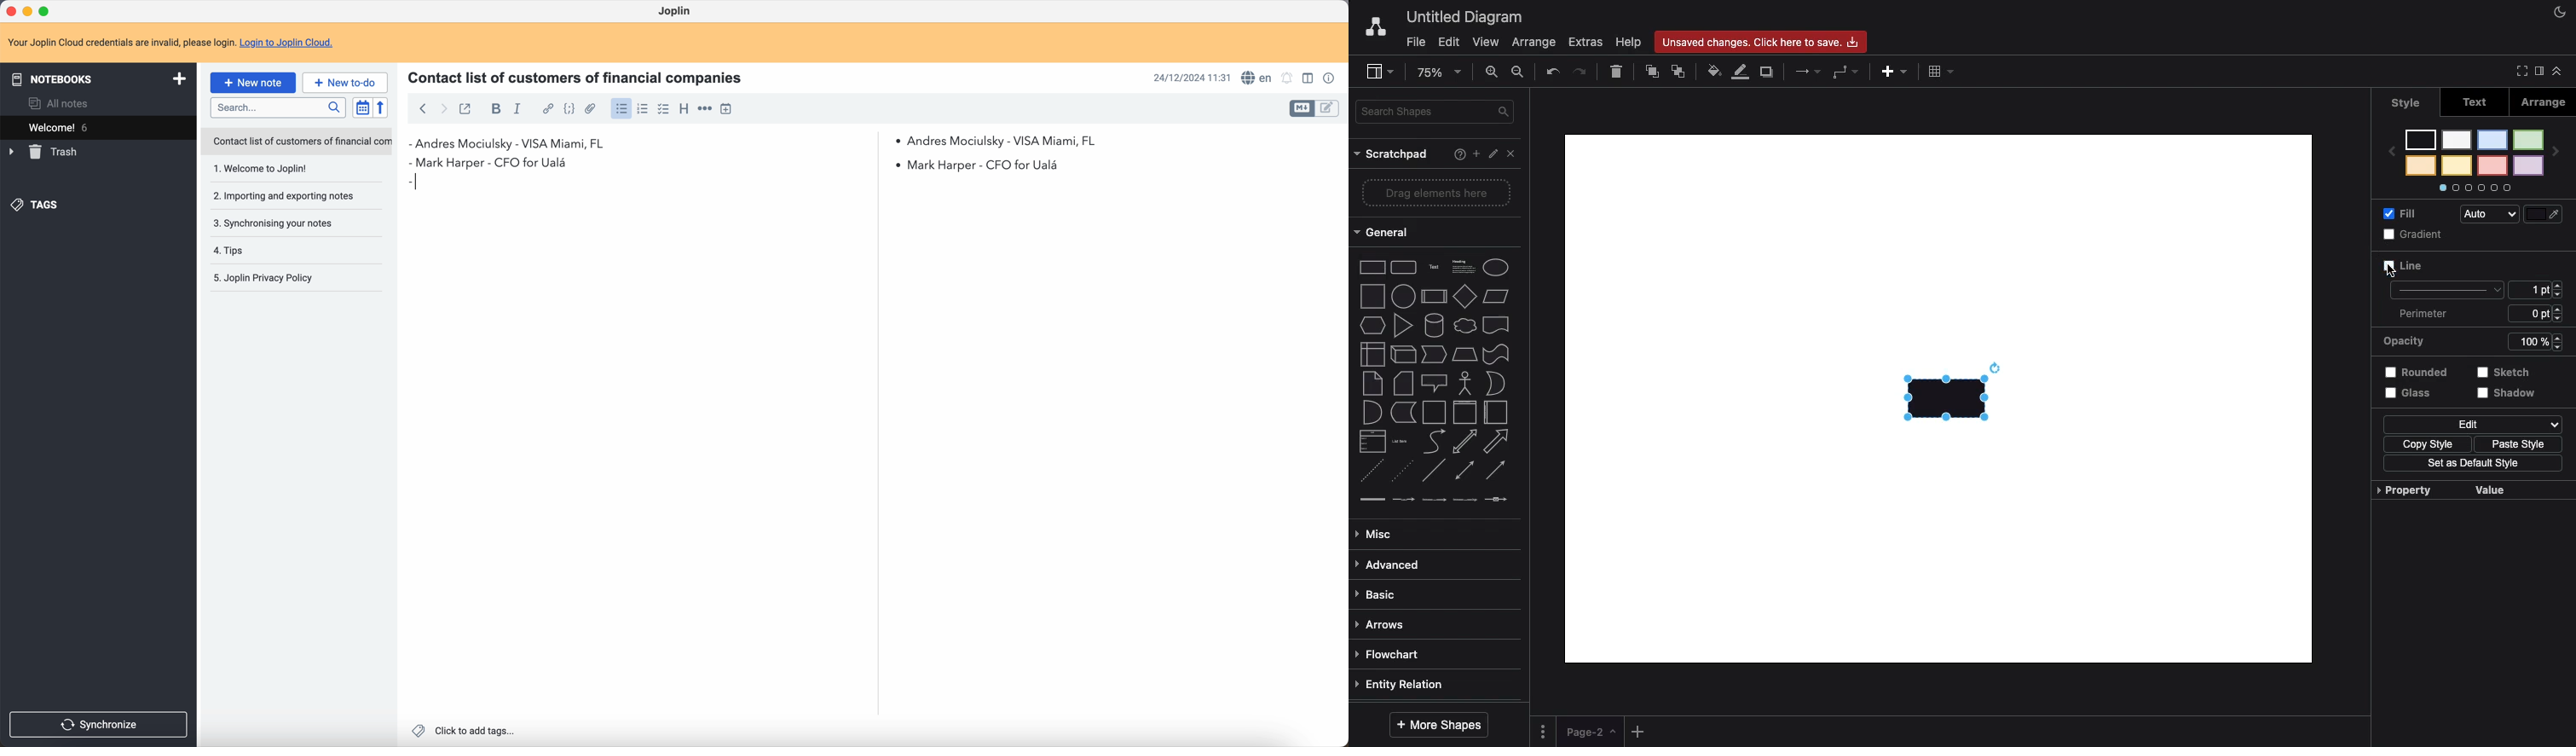 The height and width of the screenshot is (756, 2576). I want to click on color 1, so click(2528, 140).